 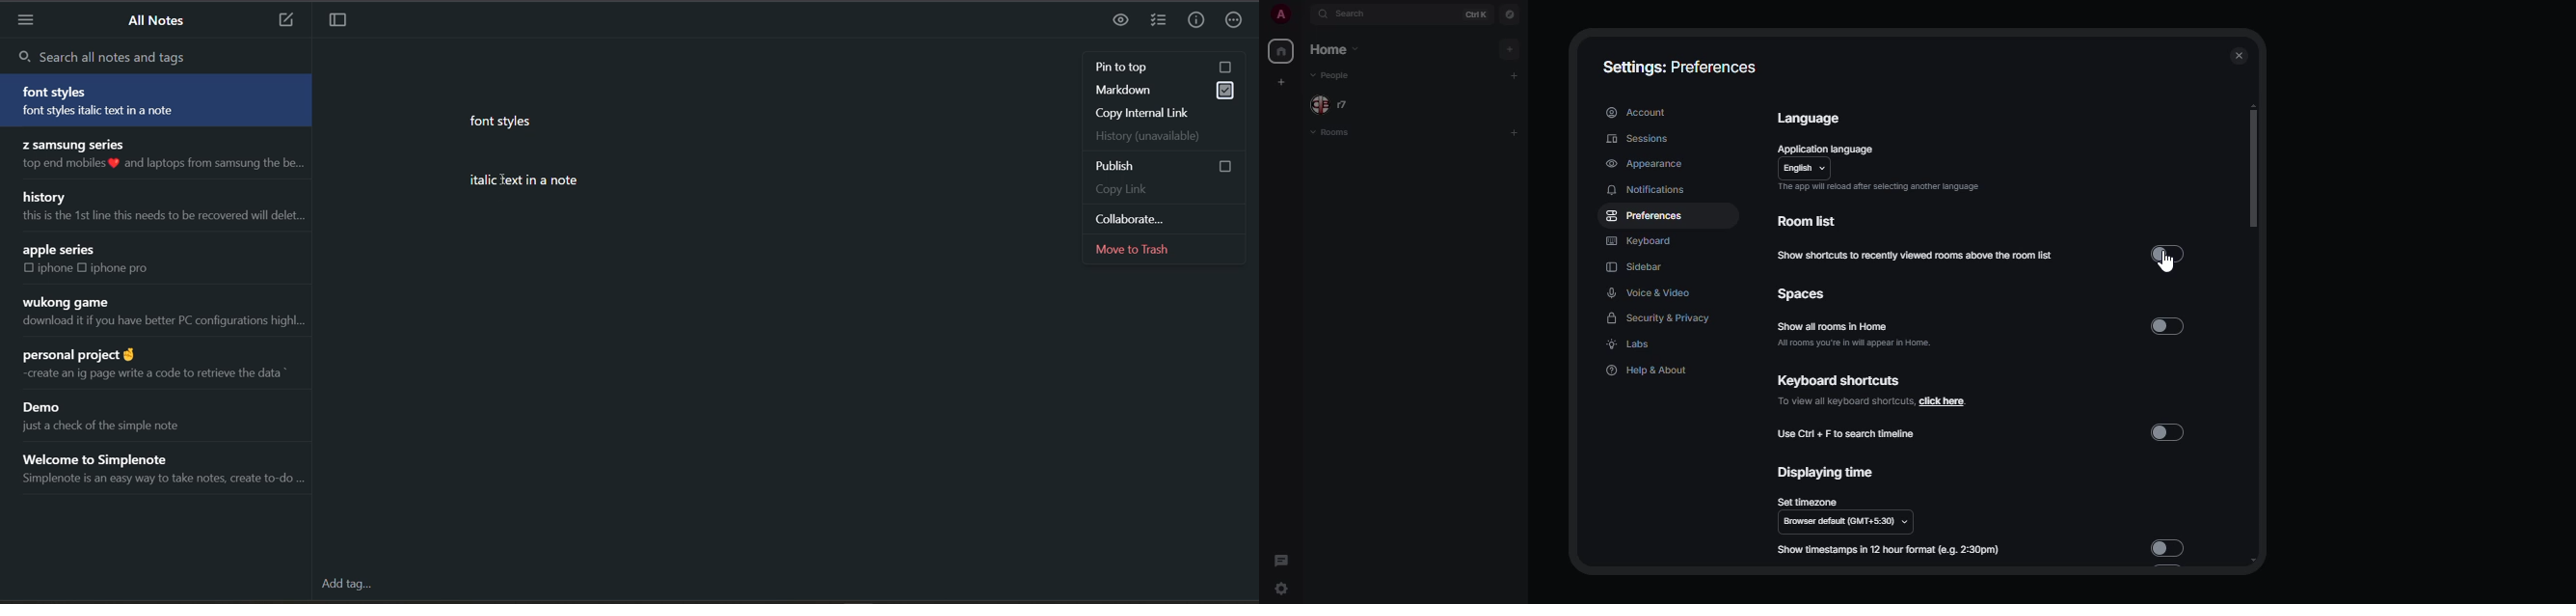 I want to click on all rooms you're in will appear in home, so click(x=1863, y=344).